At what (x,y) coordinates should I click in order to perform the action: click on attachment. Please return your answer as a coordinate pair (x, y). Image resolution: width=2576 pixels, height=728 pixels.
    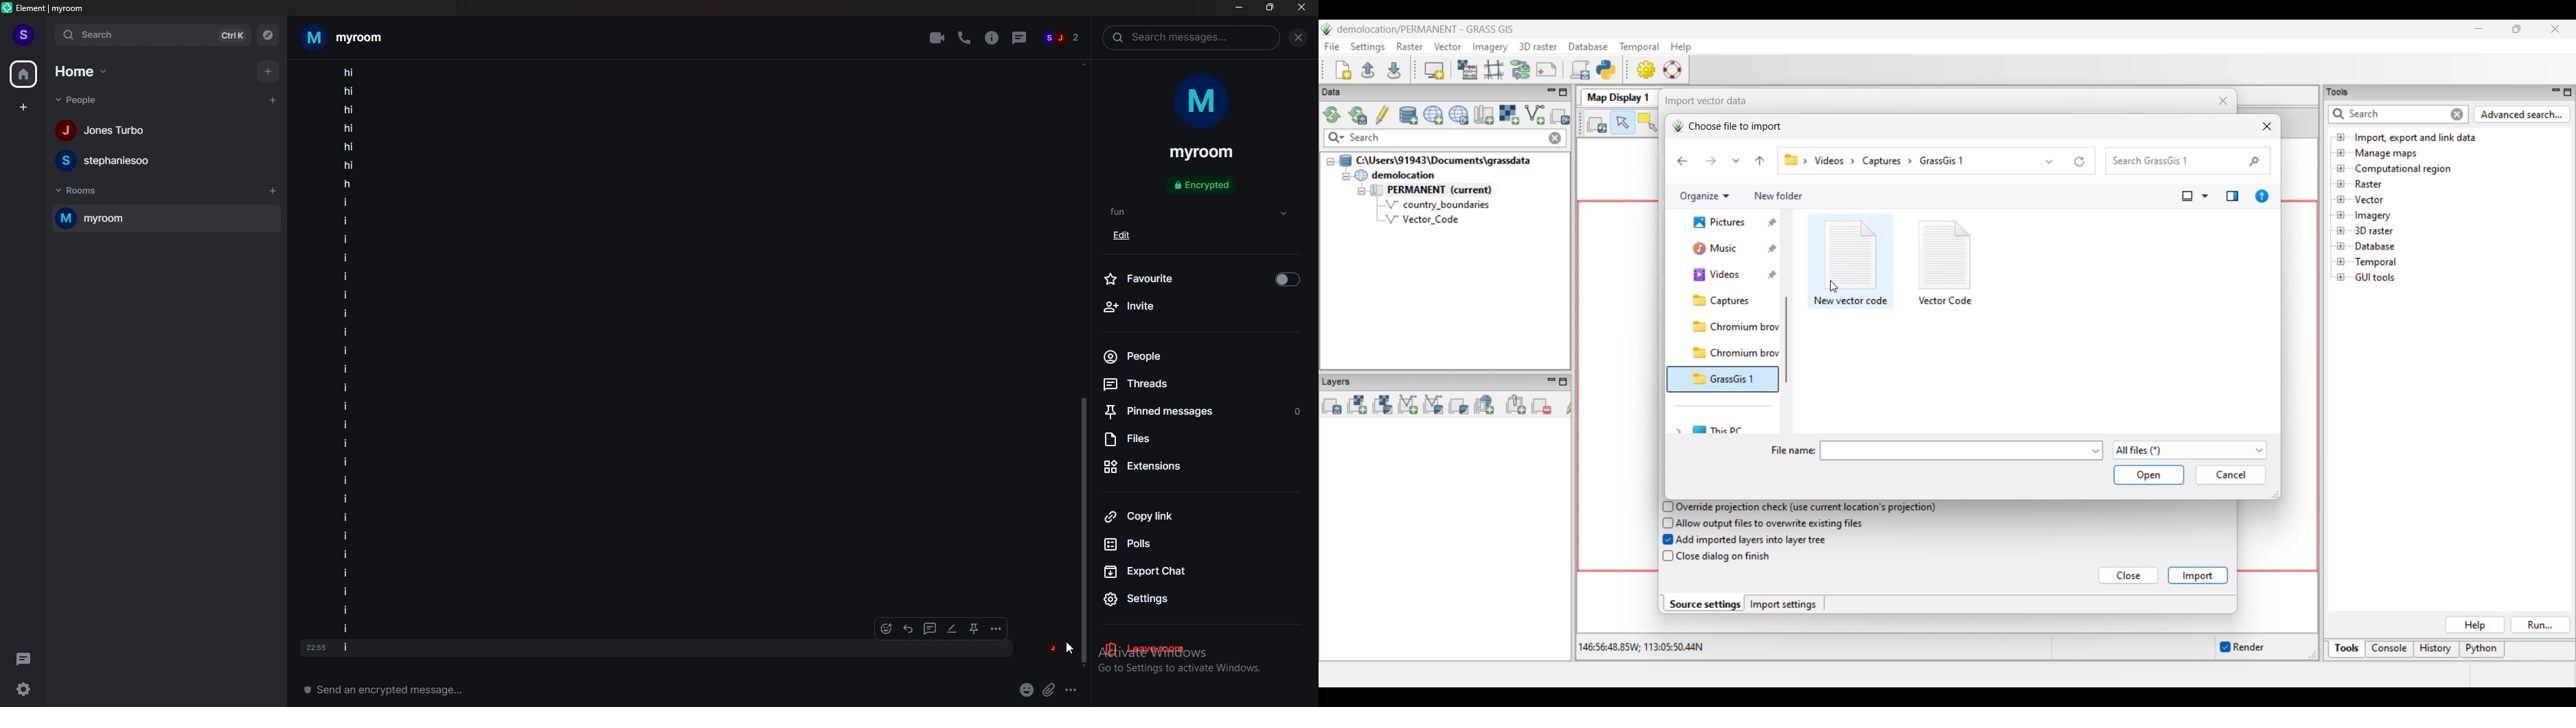
    Looking at the image, I should click on (1048, 689).